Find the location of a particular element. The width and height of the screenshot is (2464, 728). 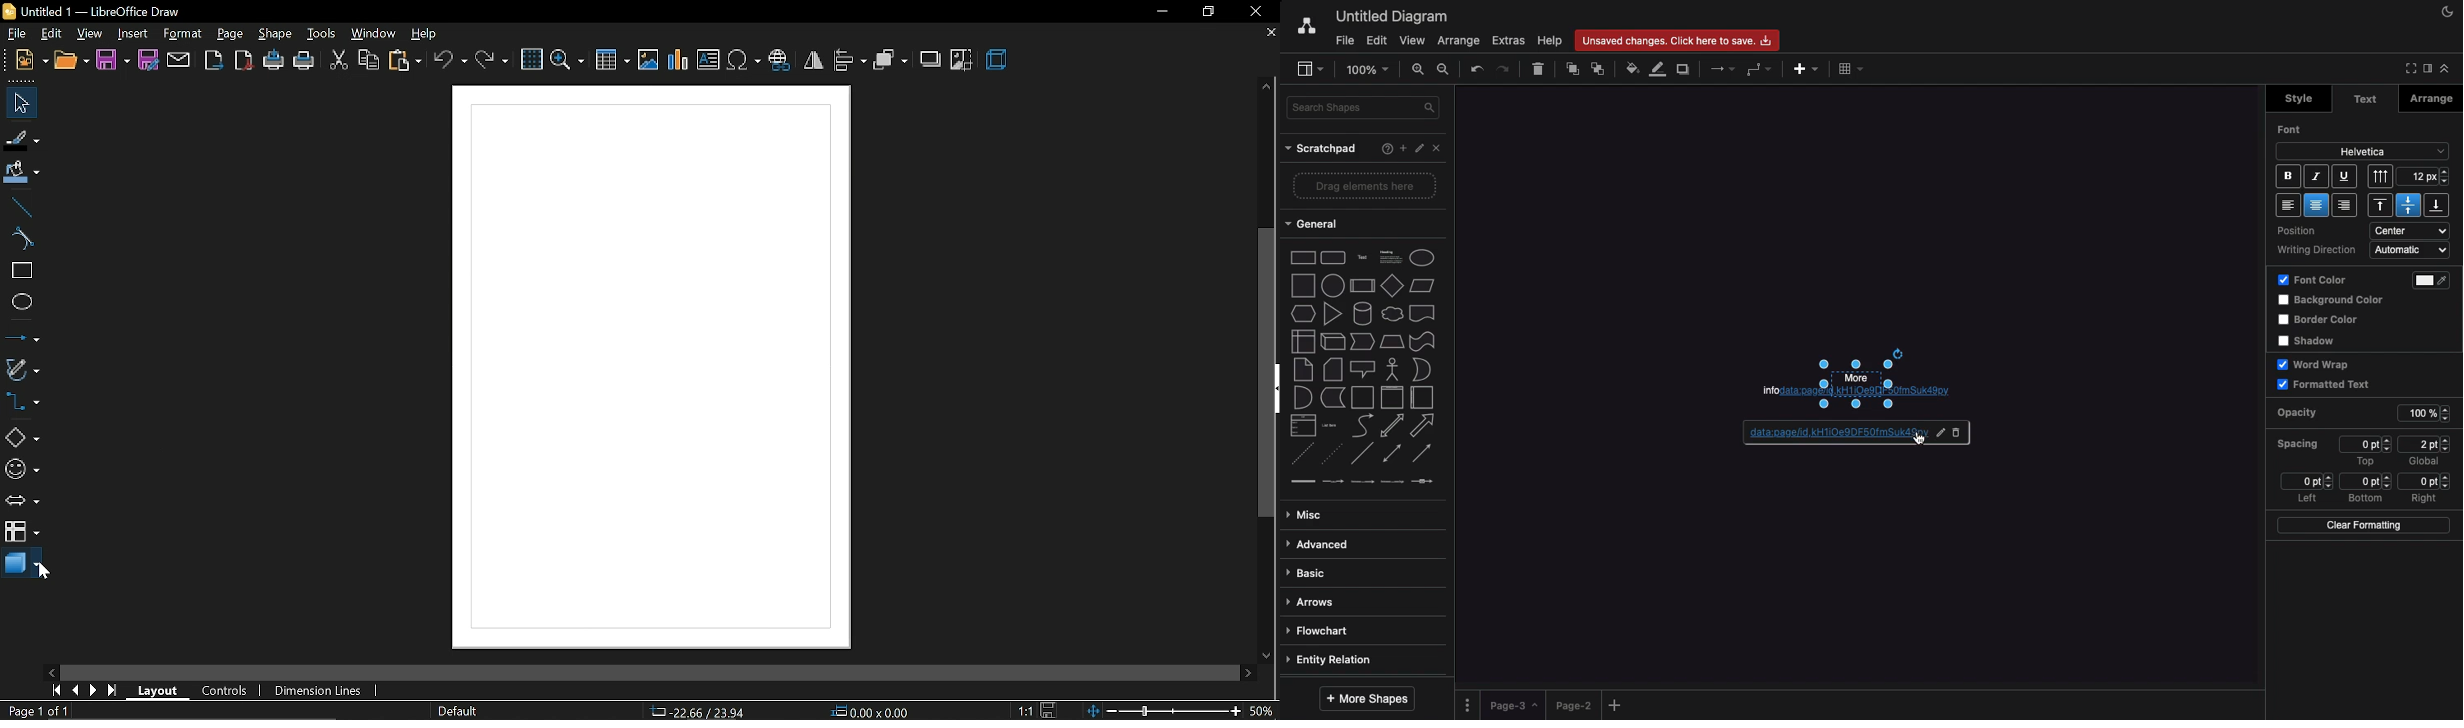

100% - Zoom is located at coordinates (1370, 69).